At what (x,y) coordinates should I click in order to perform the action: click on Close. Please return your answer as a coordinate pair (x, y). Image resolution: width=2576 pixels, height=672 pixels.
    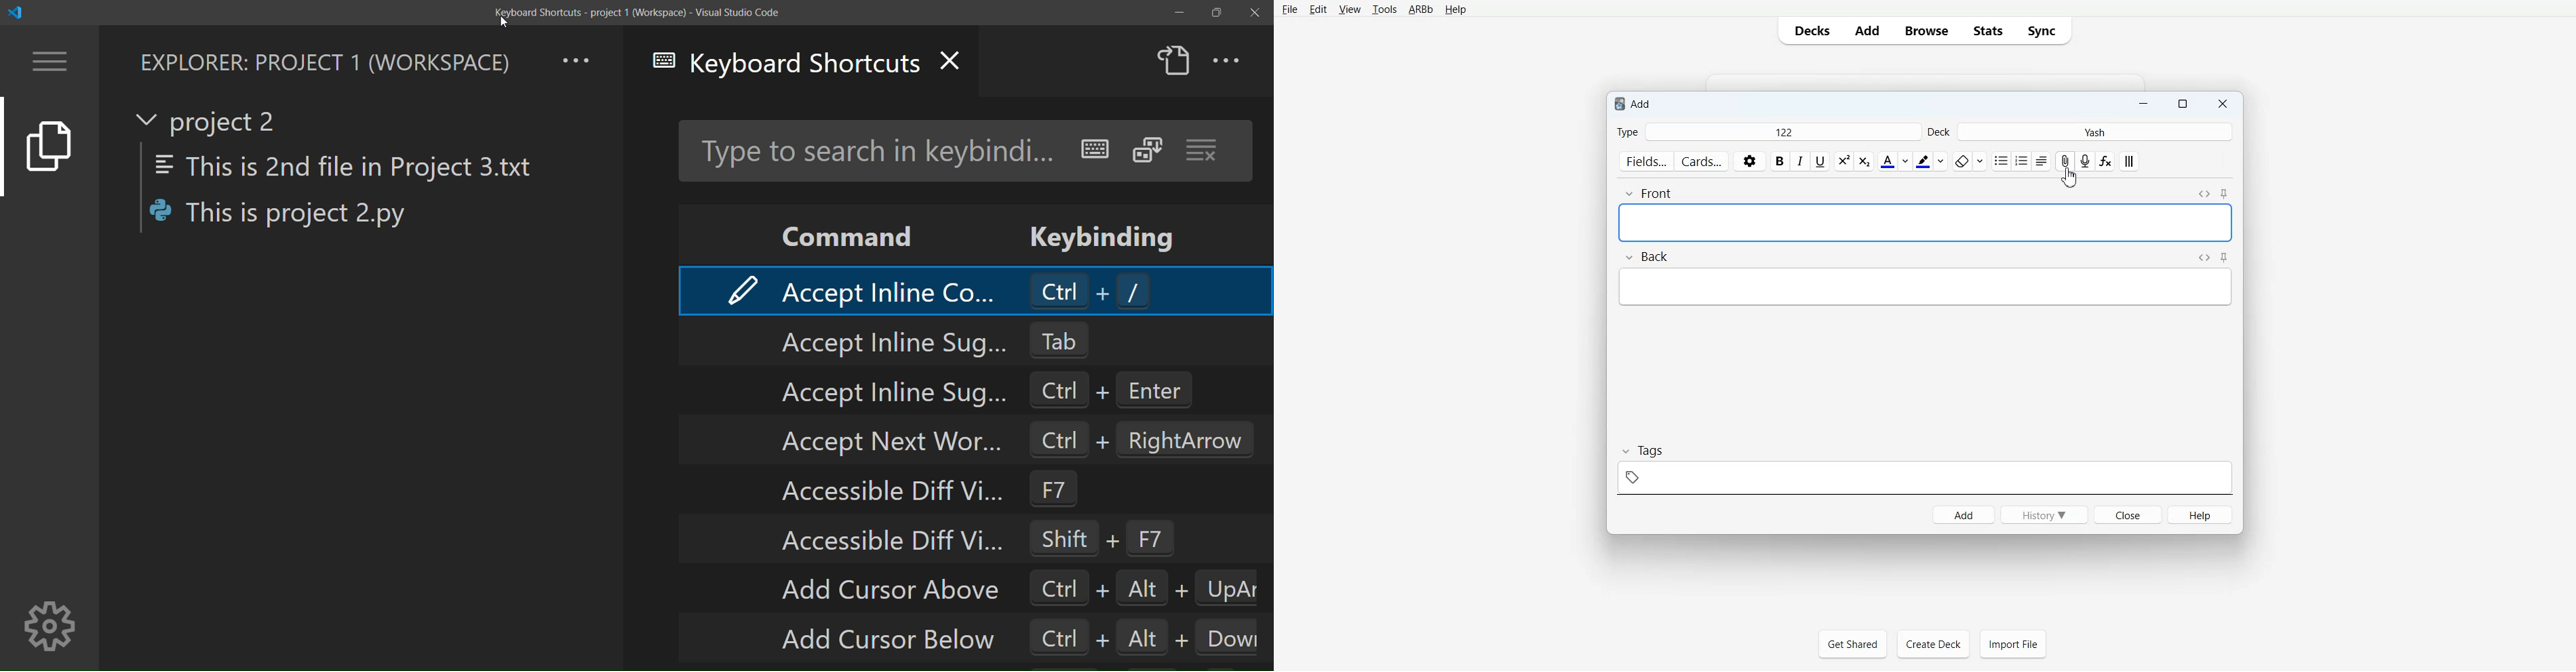
    Looking at the image, I should click on (2128, 514).